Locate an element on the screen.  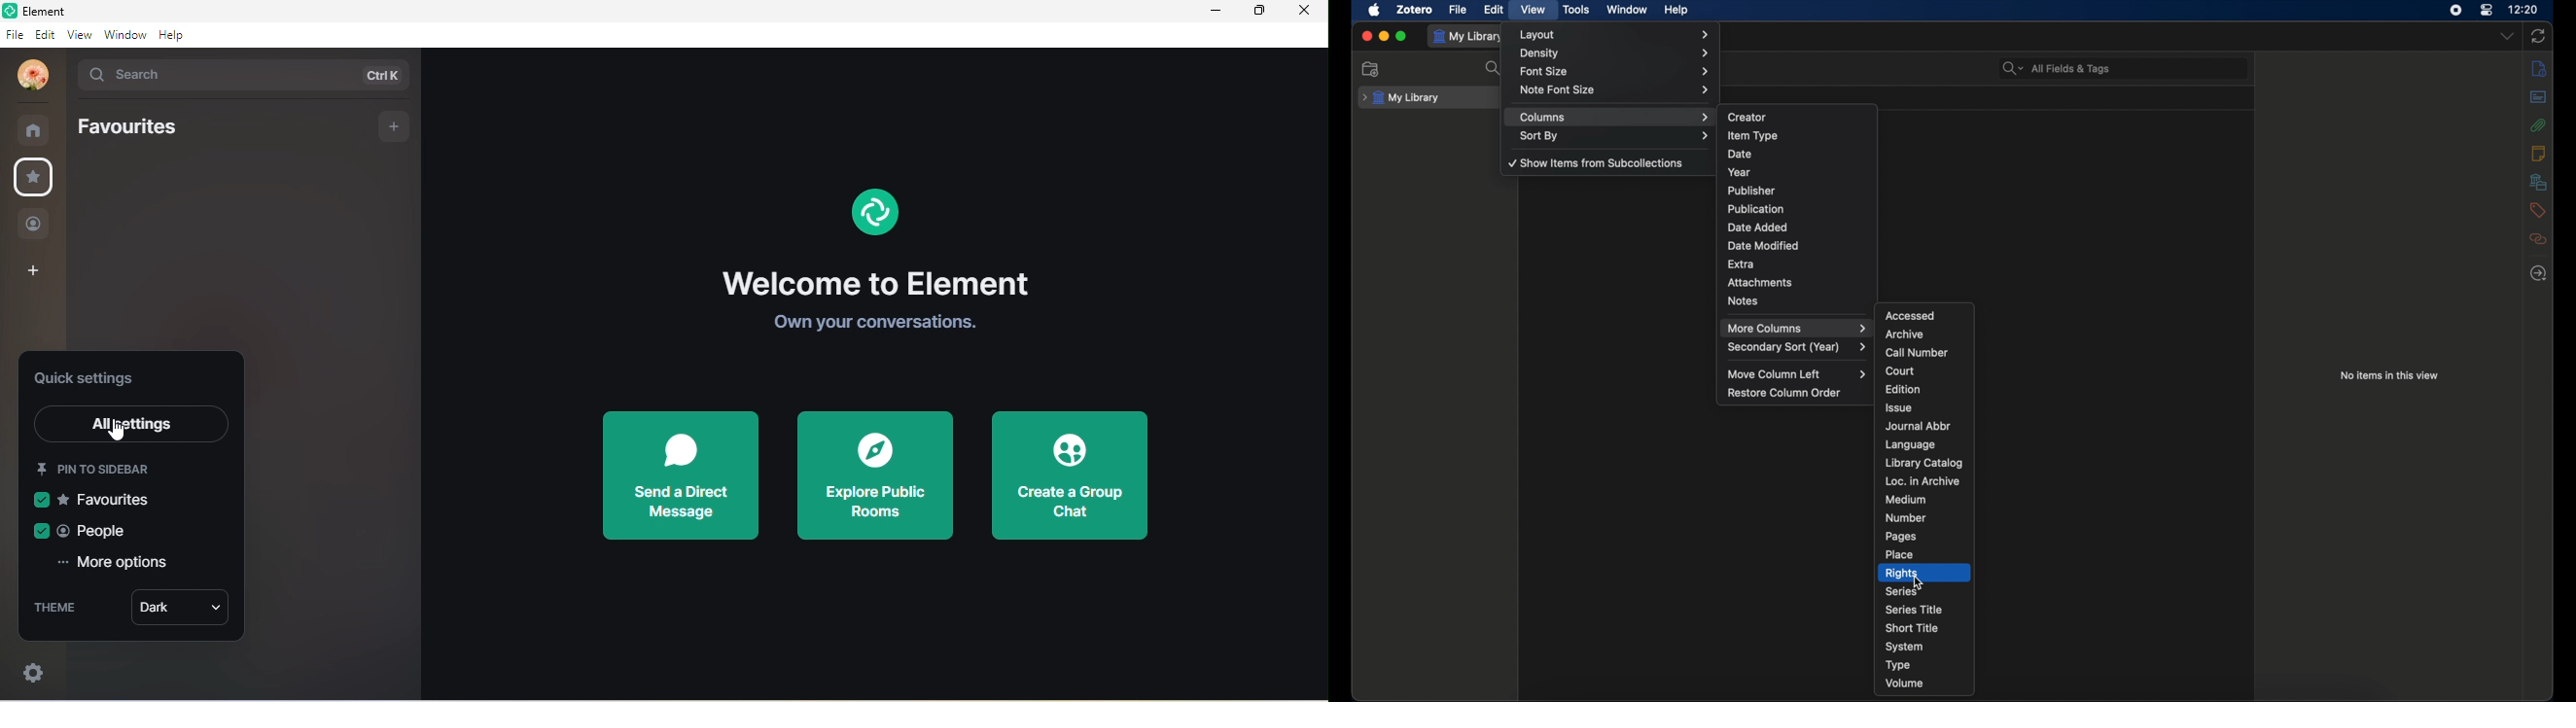
udita mandal is located at coordinates (28, 76).